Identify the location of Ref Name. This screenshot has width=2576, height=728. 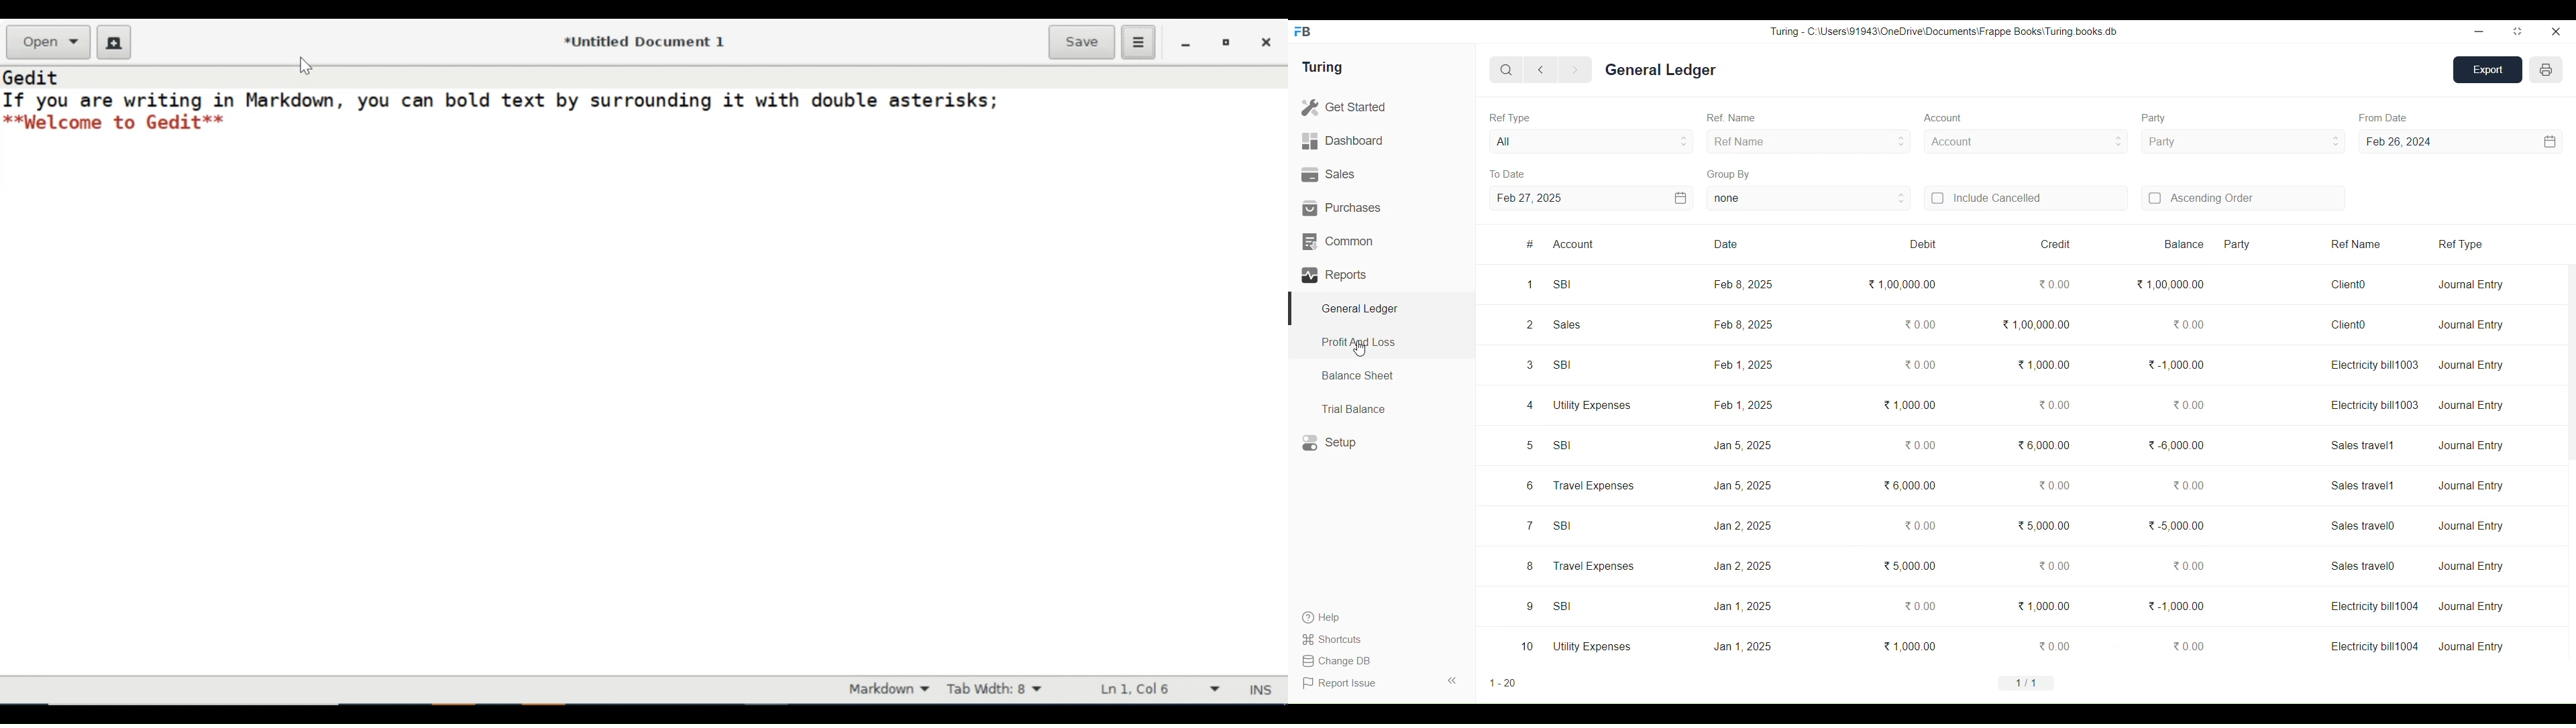
(2376, 245).